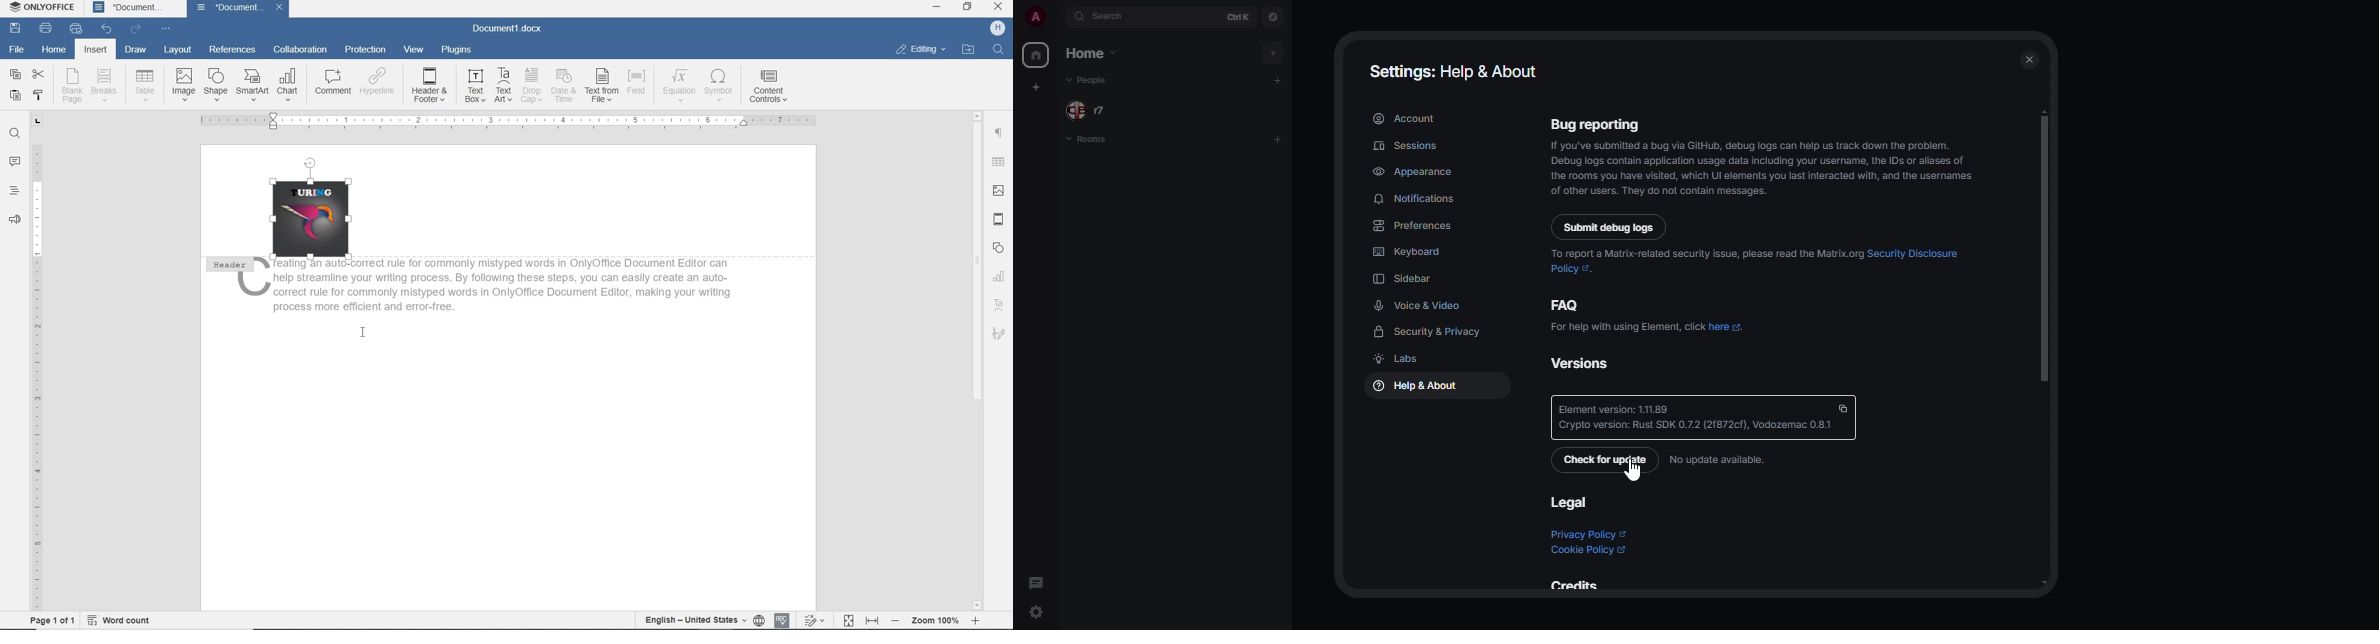 This screenshot has width=2380, height=644. Describe the element at coordinates (969, 50) in the screenshot. I see `OPEN FILE LOCTION` at that location.